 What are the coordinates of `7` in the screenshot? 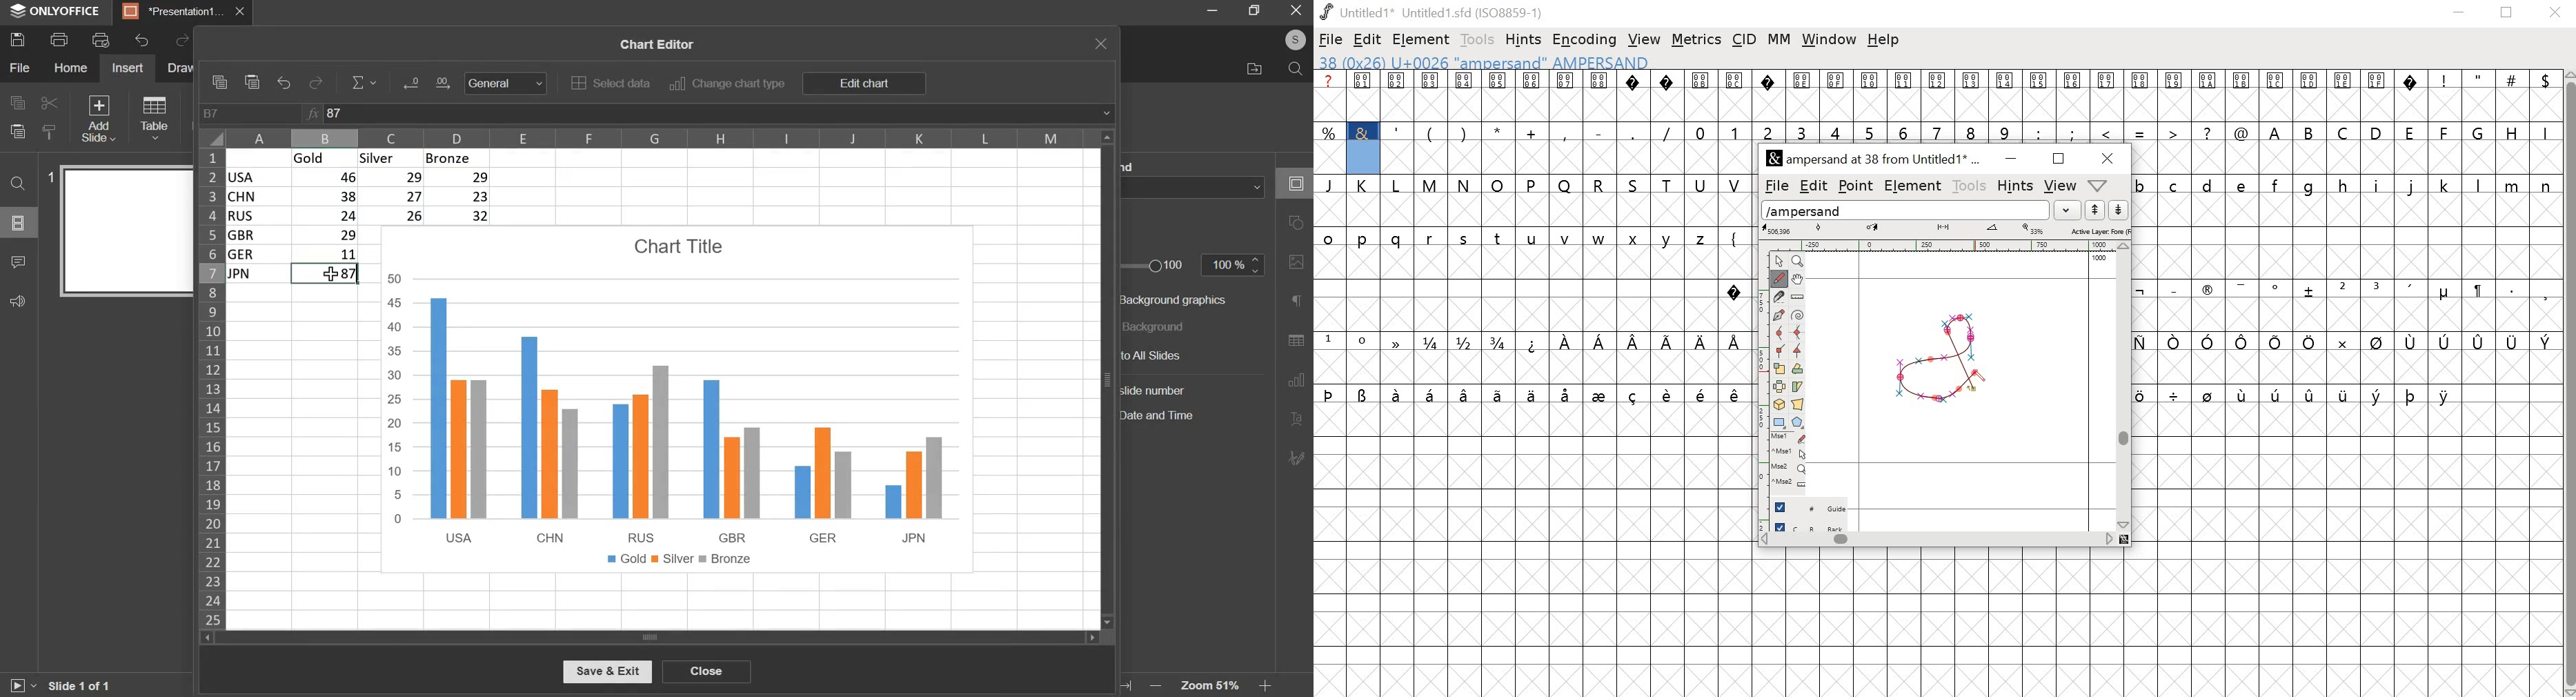 It's located at (326, 275).